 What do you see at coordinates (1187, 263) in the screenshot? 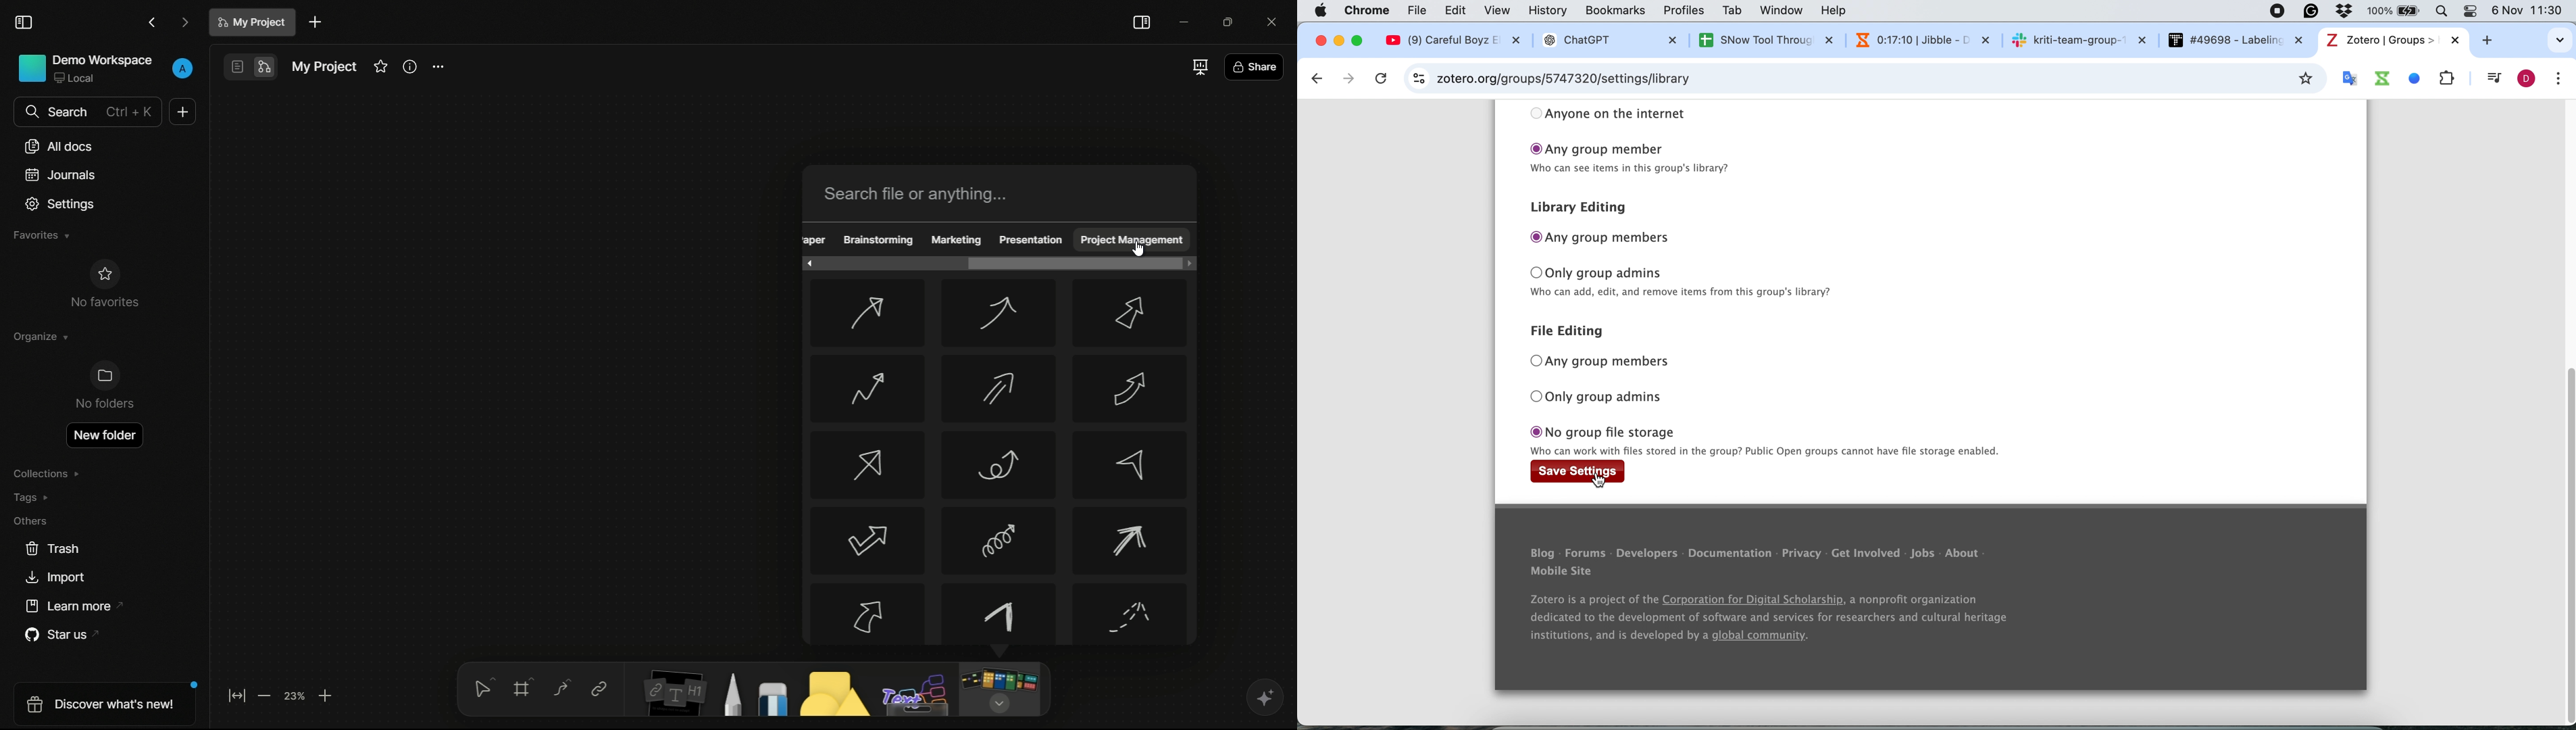
I see `scroll right` at bounding box center [1187, 263].